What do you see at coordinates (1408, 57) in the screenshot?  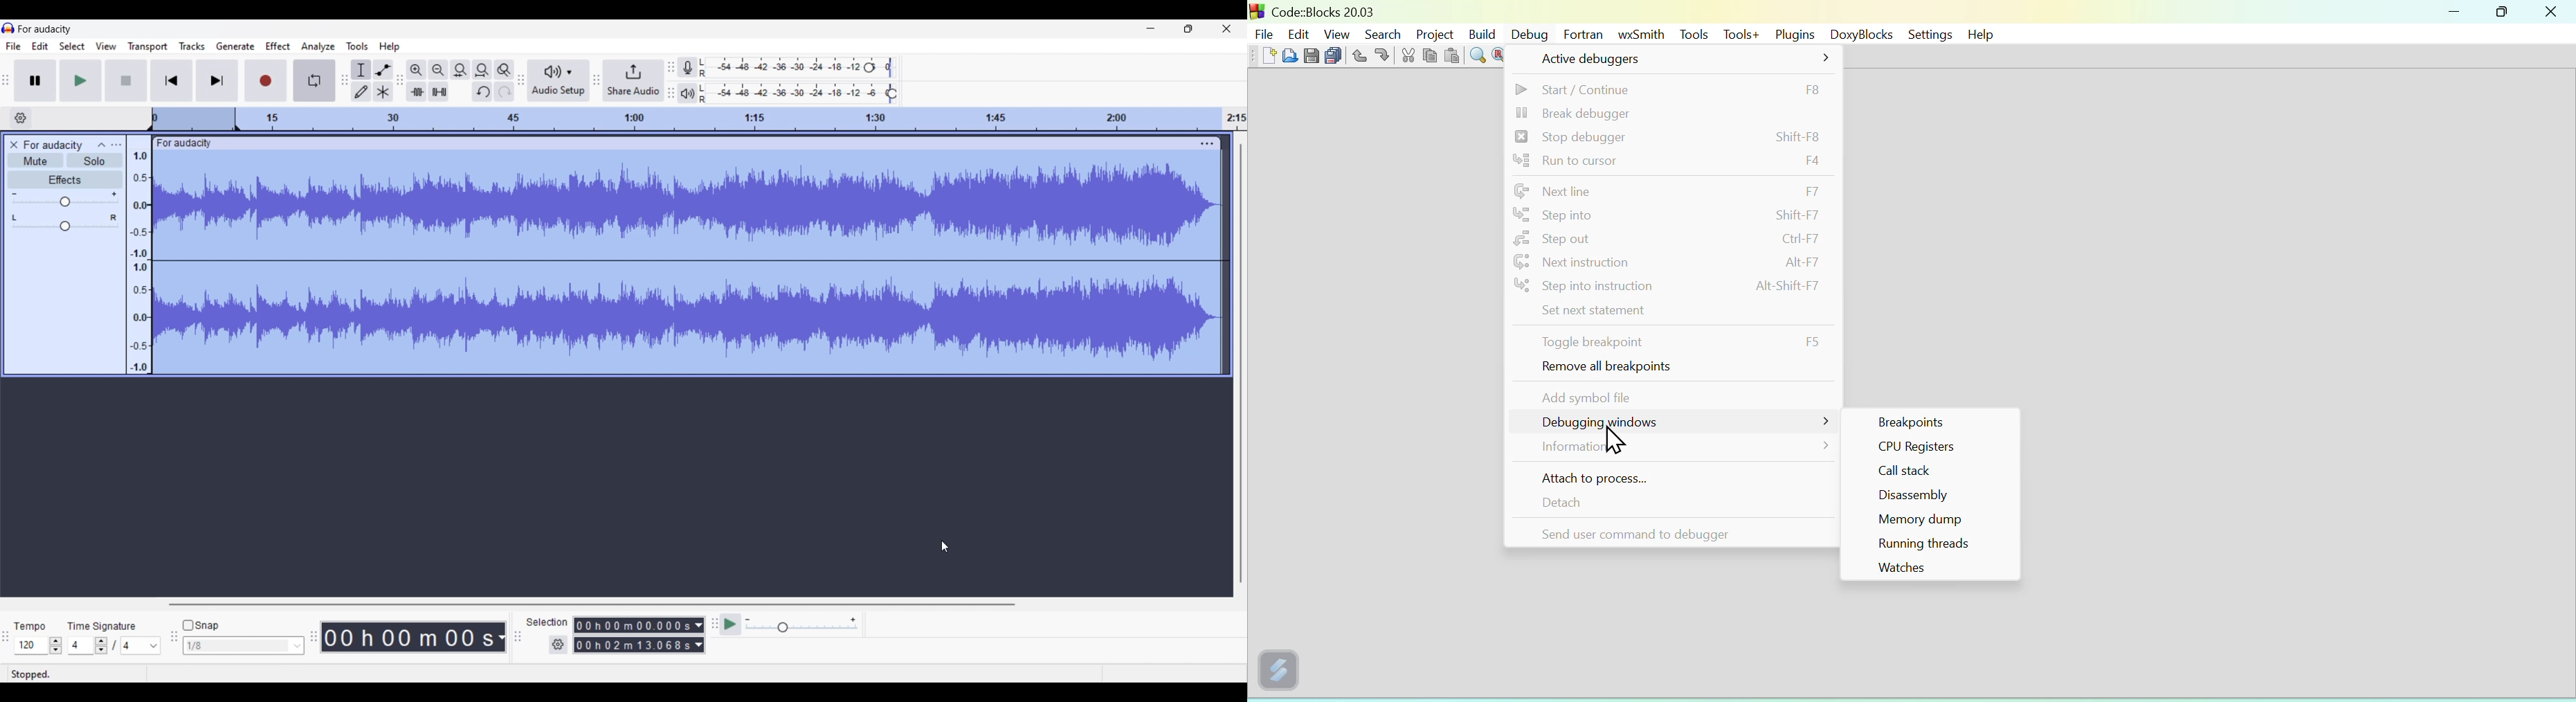 I see `cut ` at bounding box center [1408, 57].